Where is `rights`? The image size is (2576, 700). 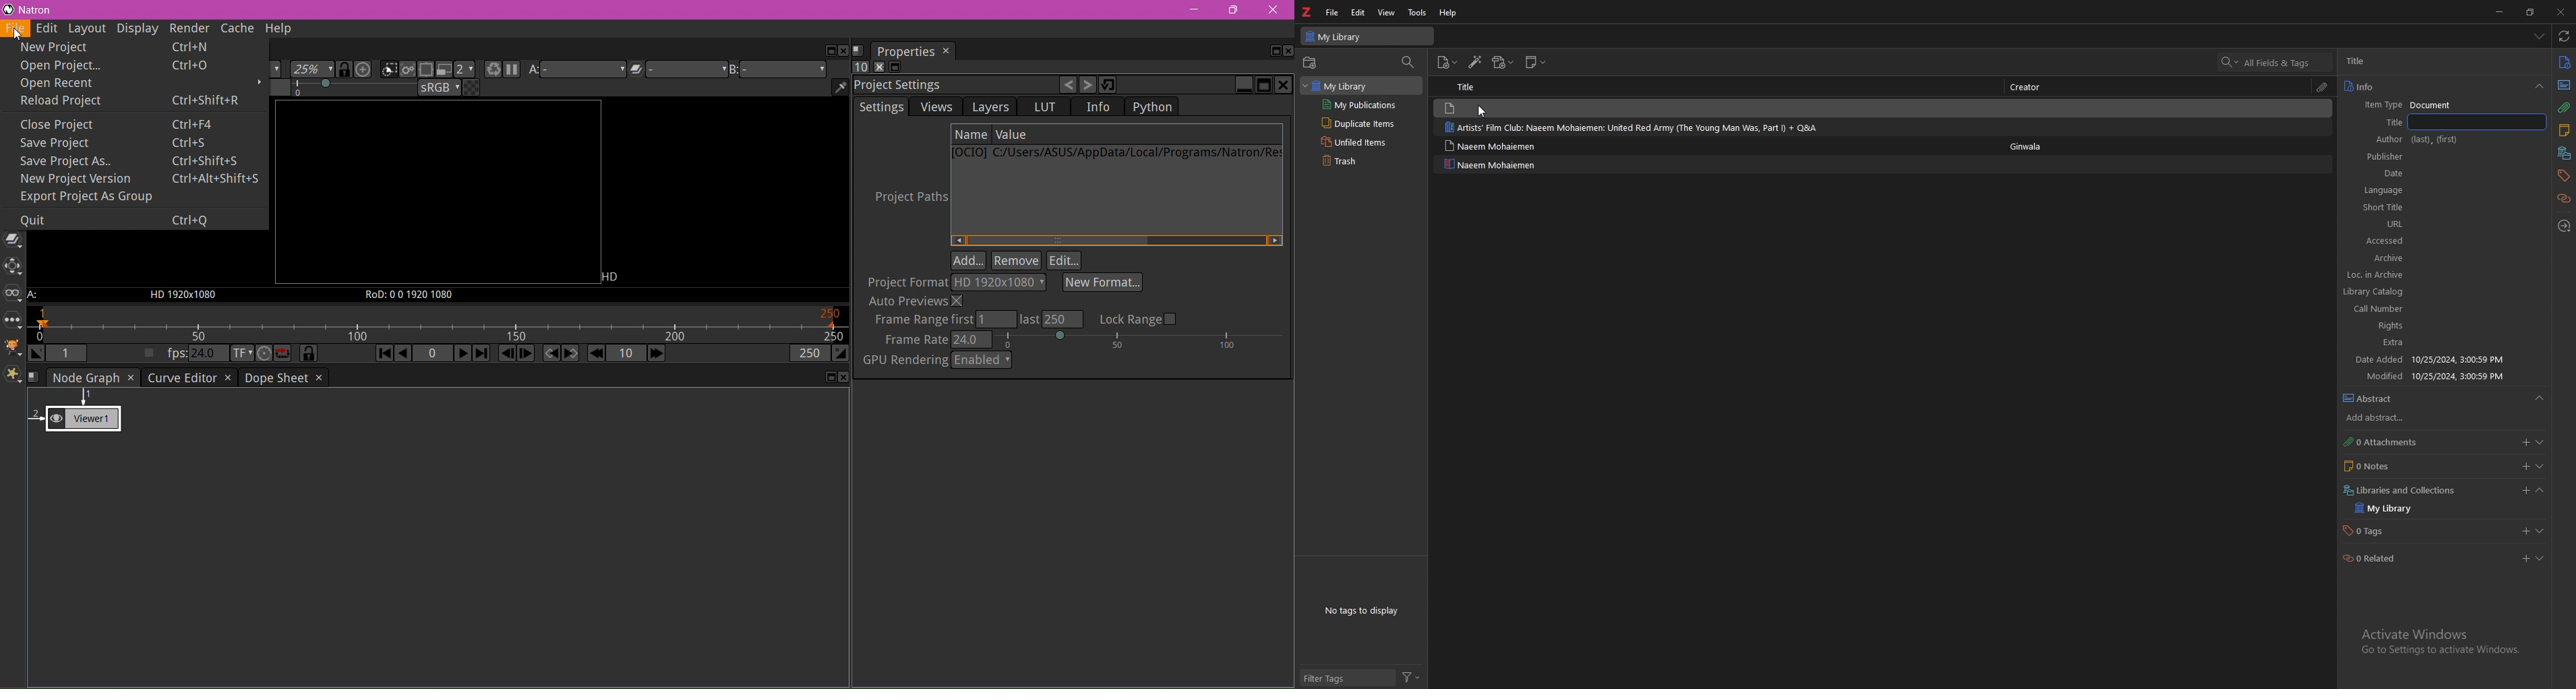 rights is located at coordinates (2381, 478).